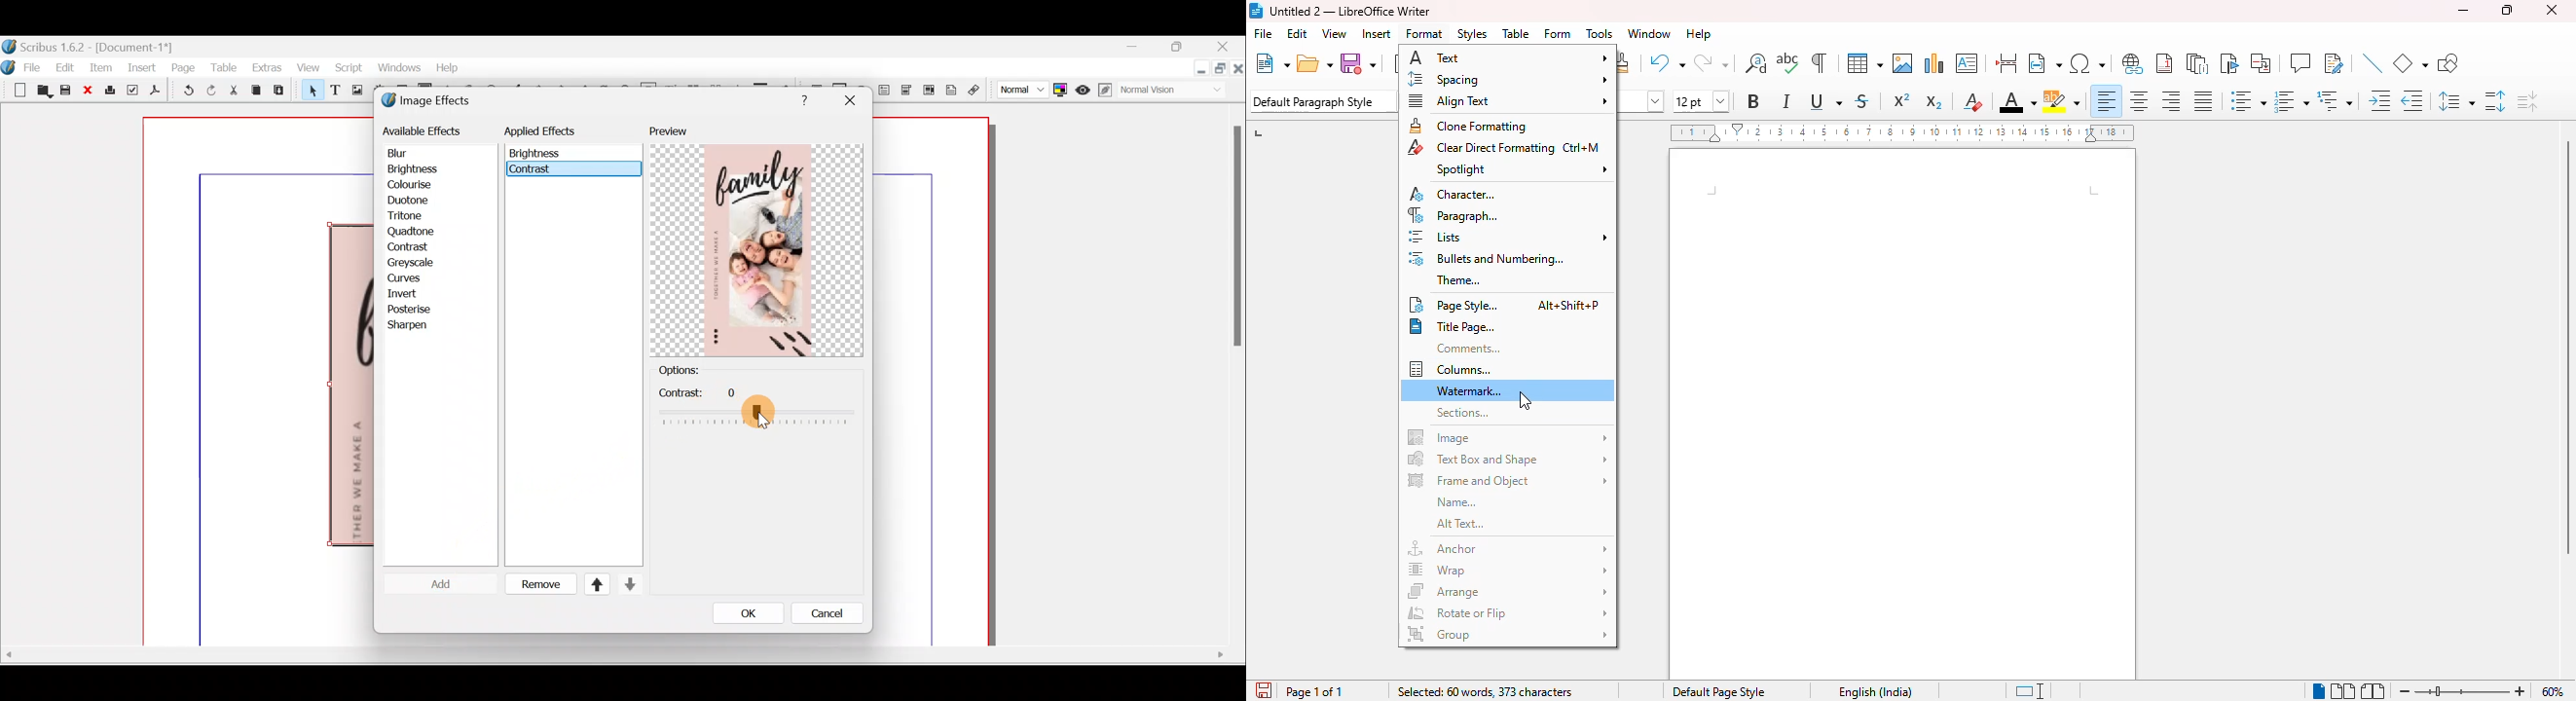 This screenshot has height=728, width=2576. What do you see at coordinates (1272, 63) in the screenshot?
I see `new` at bounding box center [1272, 63].